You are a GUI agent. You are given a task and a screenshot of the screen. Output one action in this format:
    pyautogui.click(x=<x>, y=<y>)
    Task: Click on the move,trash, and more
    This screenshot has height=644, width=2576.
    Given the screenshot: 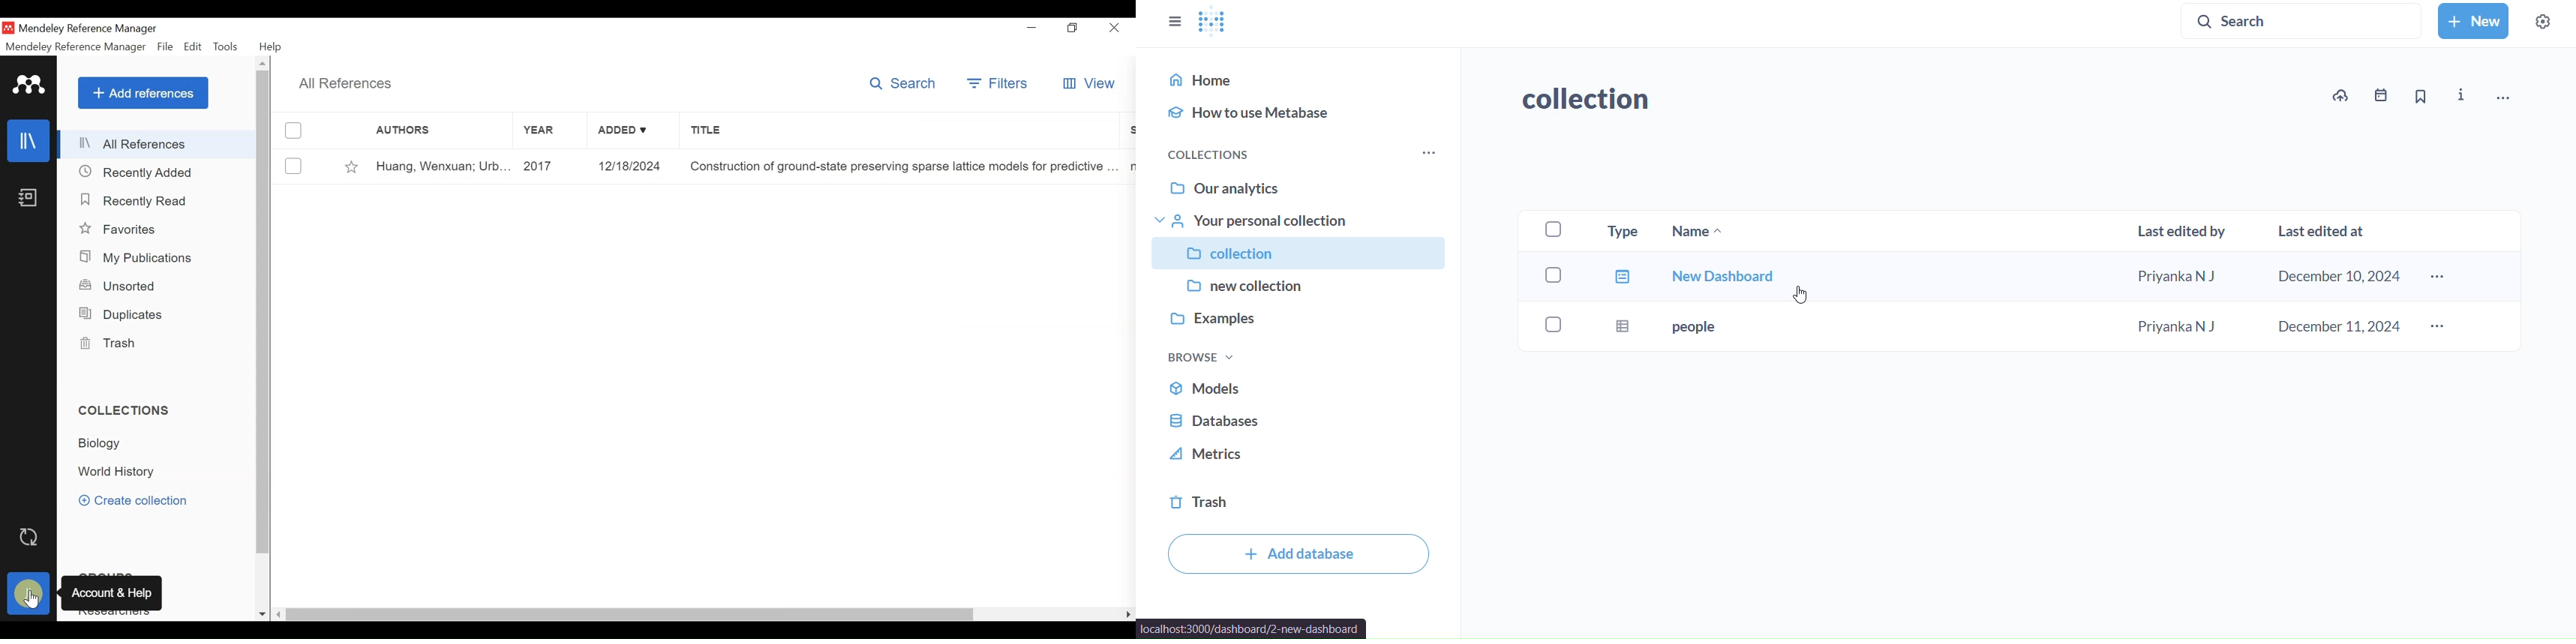 What is the action you would take?
    pyautogui.click(x=2509, y=98)
    